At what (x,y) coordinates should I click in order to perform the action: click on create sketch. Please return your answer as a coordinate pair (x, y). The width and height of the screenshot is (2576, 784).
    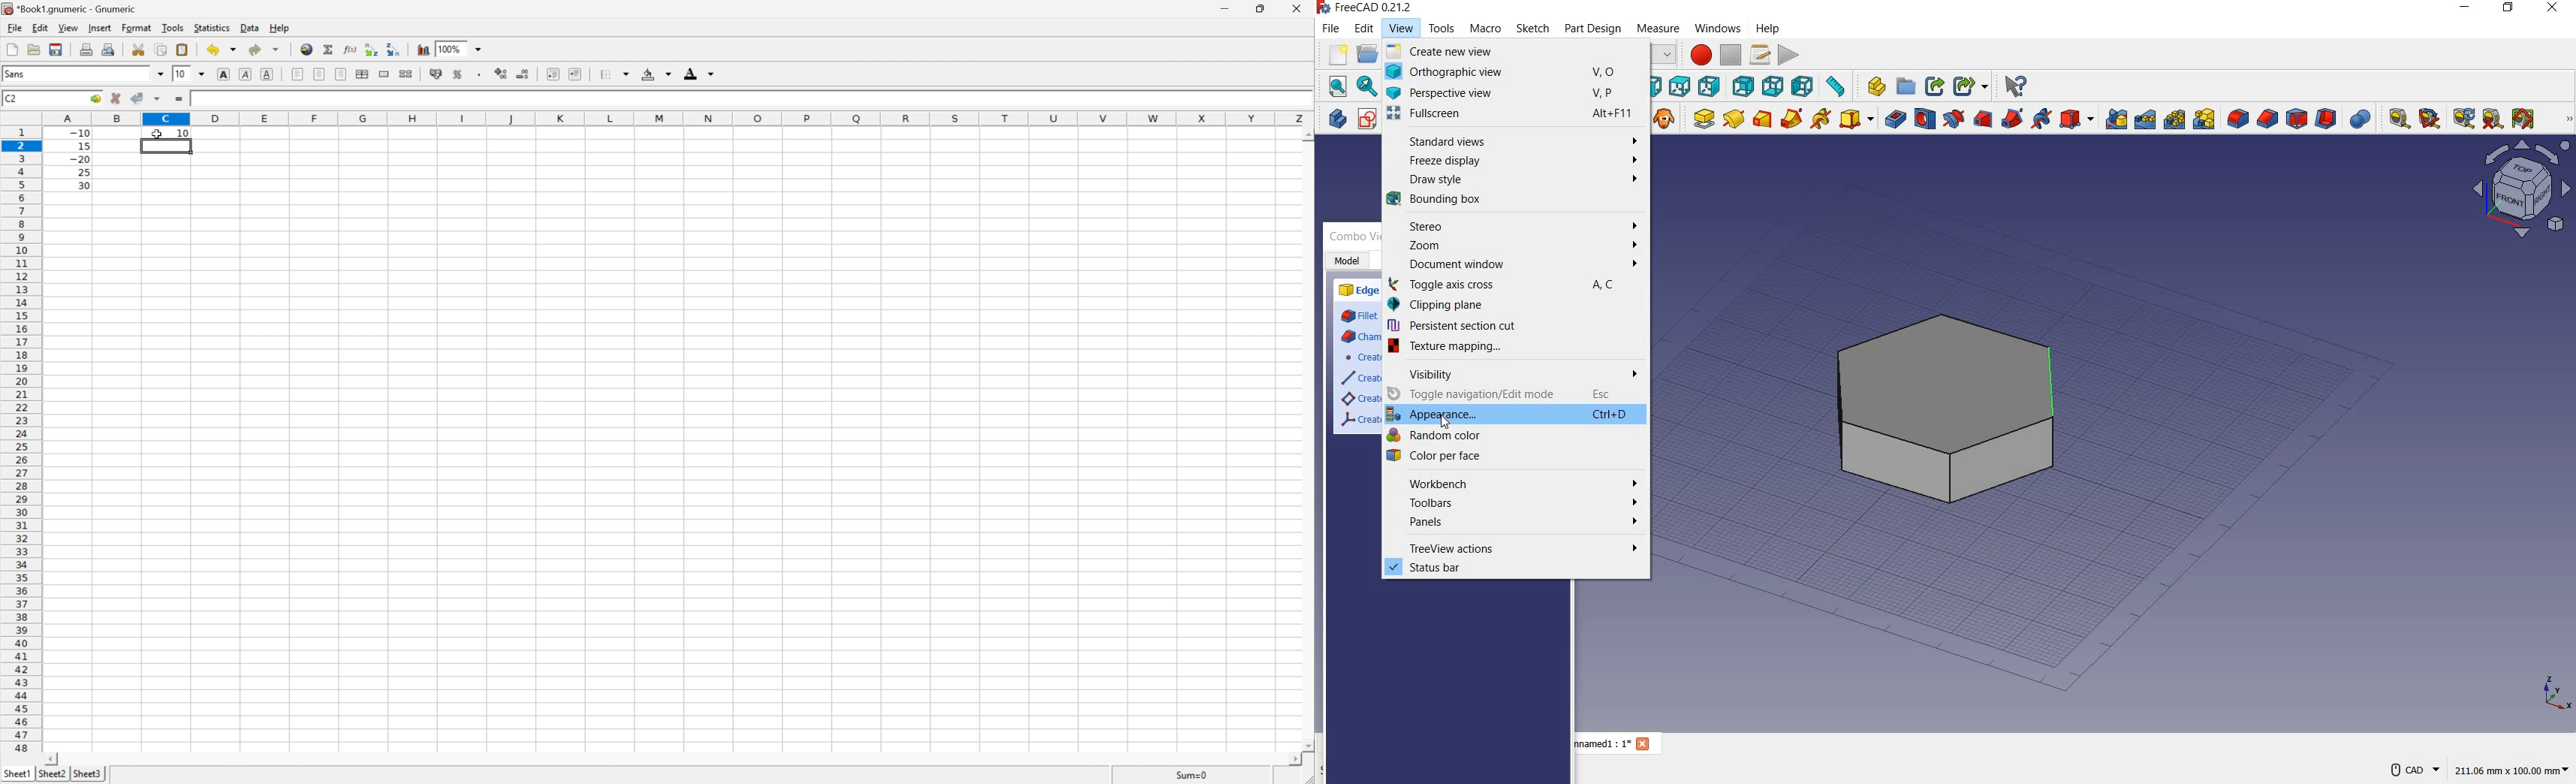
    Looking at the image, I should click on (1366, 119).